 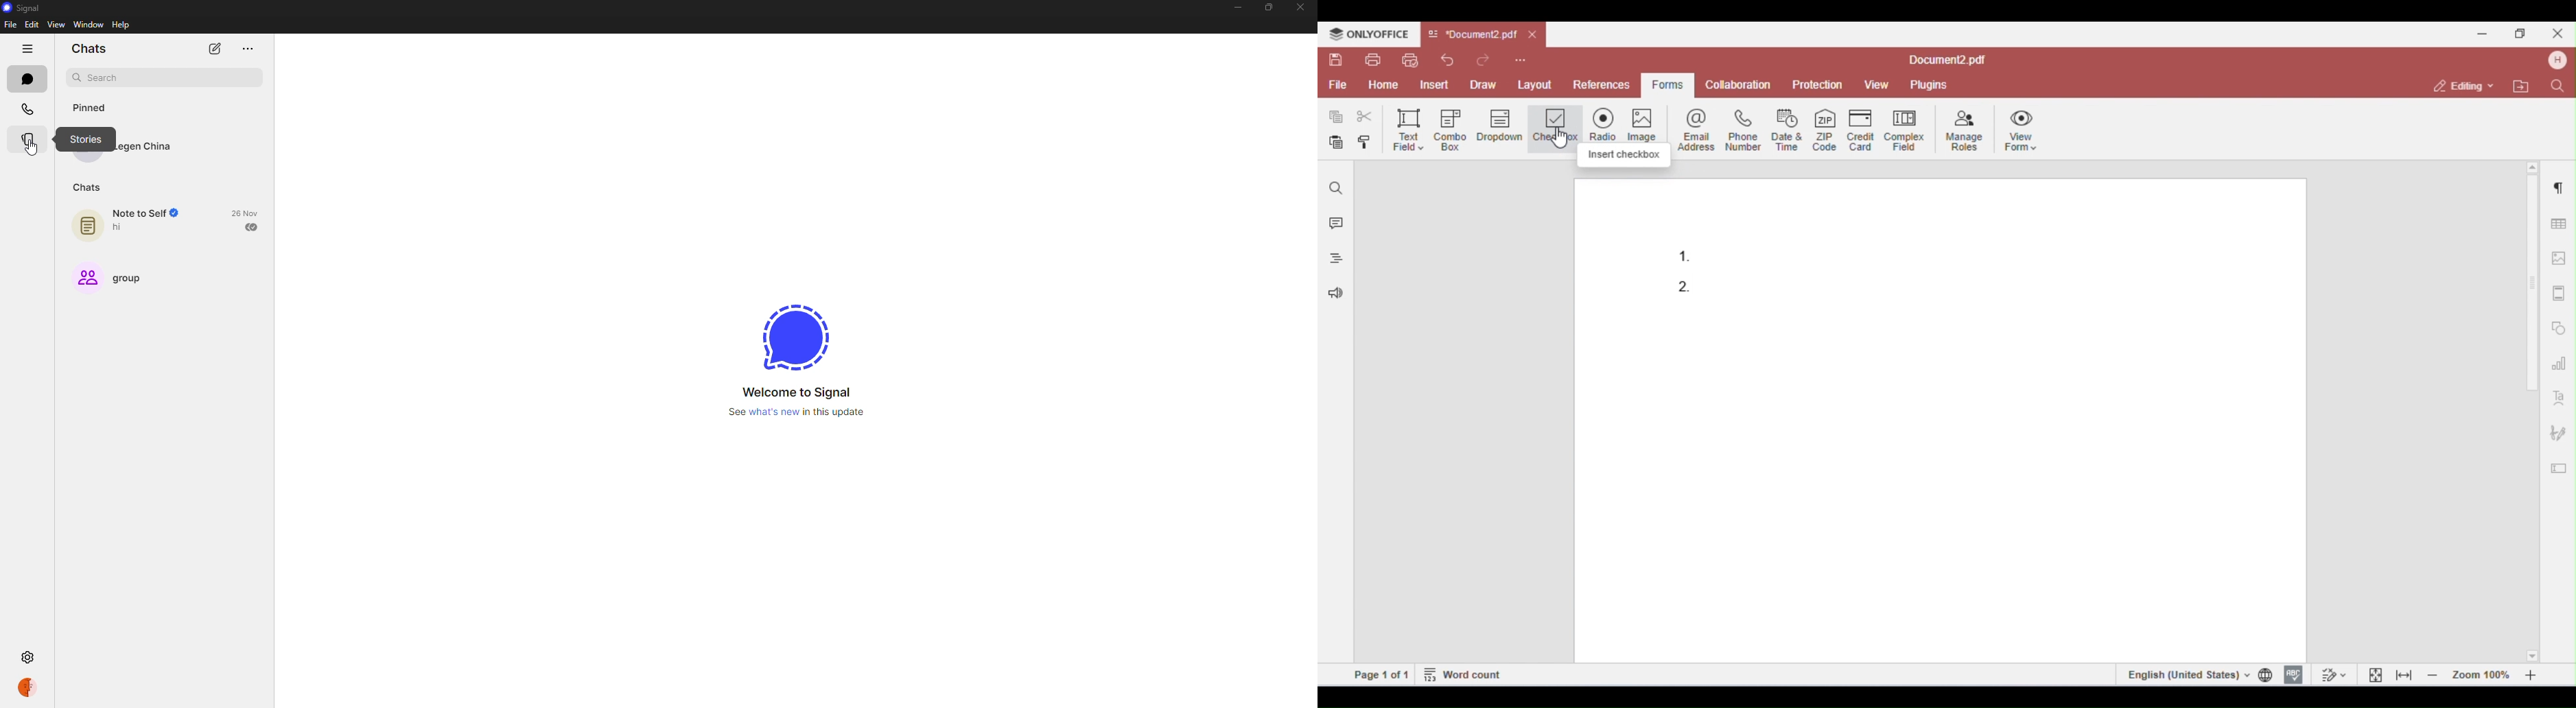 What do you see at coordinates (30, 139) in the screenshot?
I see `stories` at bounding box center [30, 139].